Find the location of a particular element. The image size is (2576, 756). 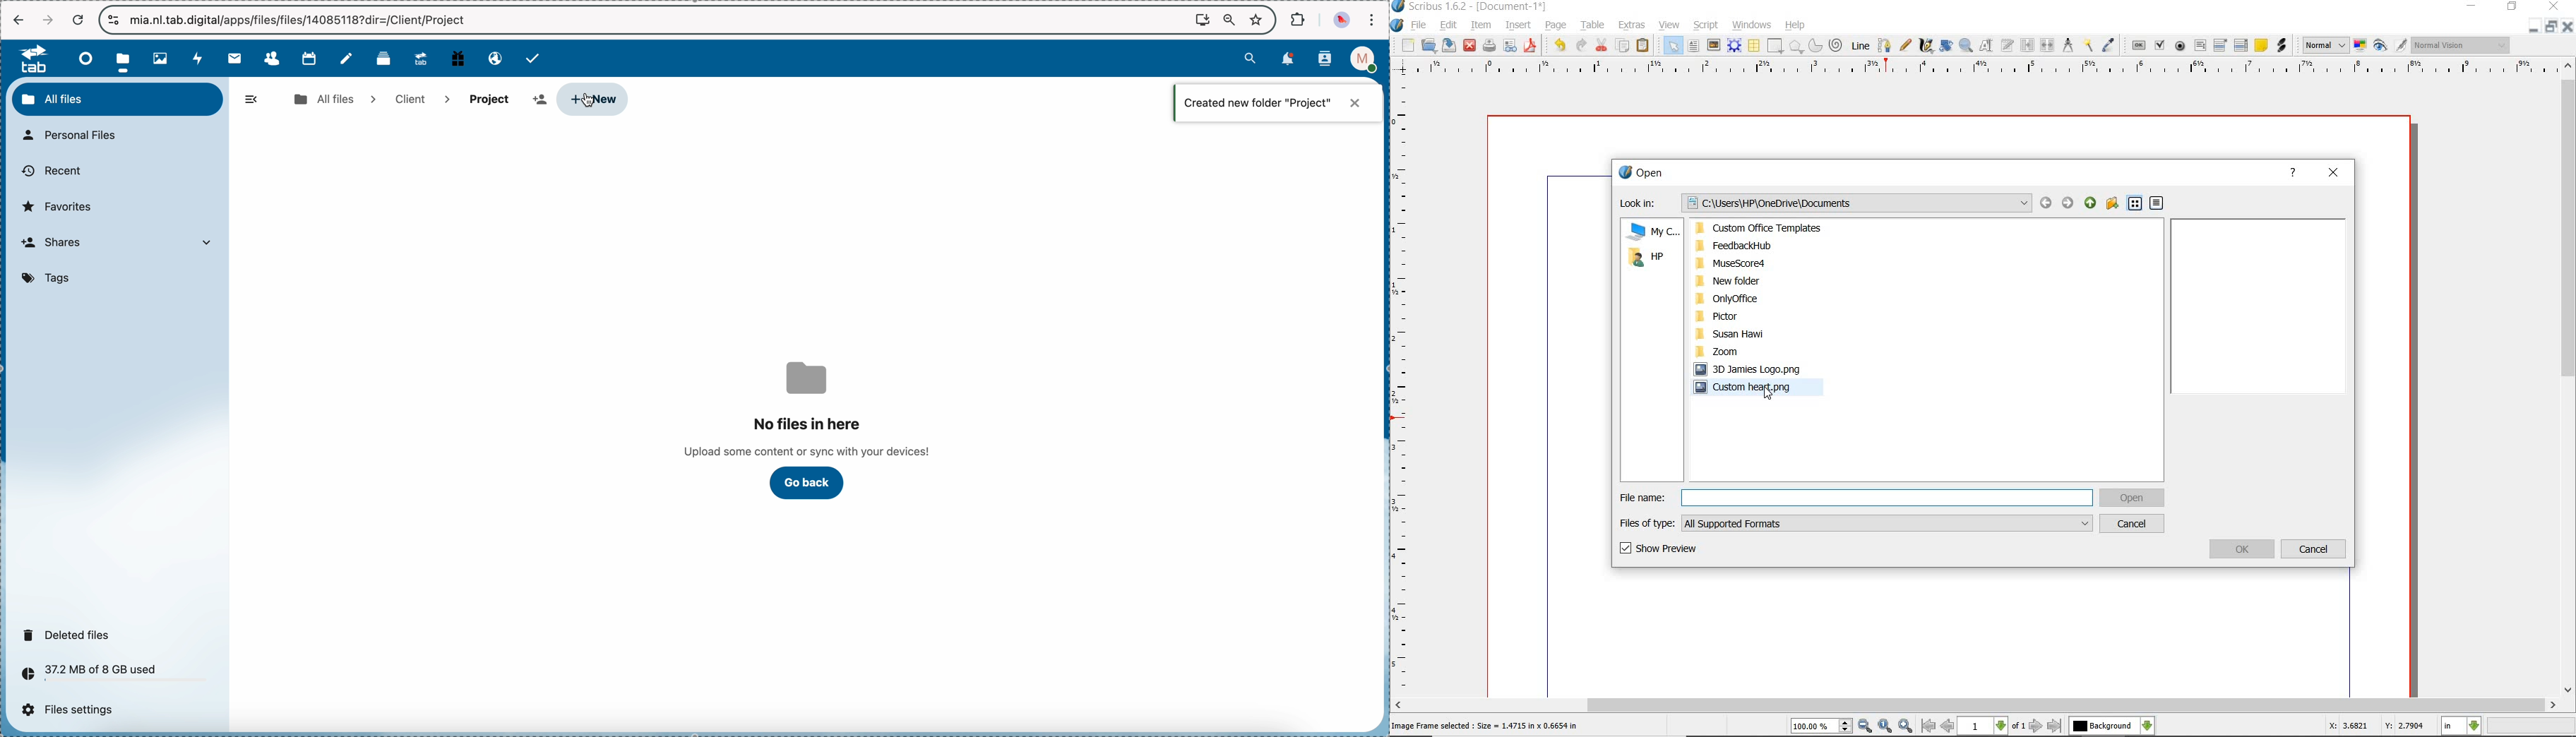

upgrade is located at coordinates (421, 58).